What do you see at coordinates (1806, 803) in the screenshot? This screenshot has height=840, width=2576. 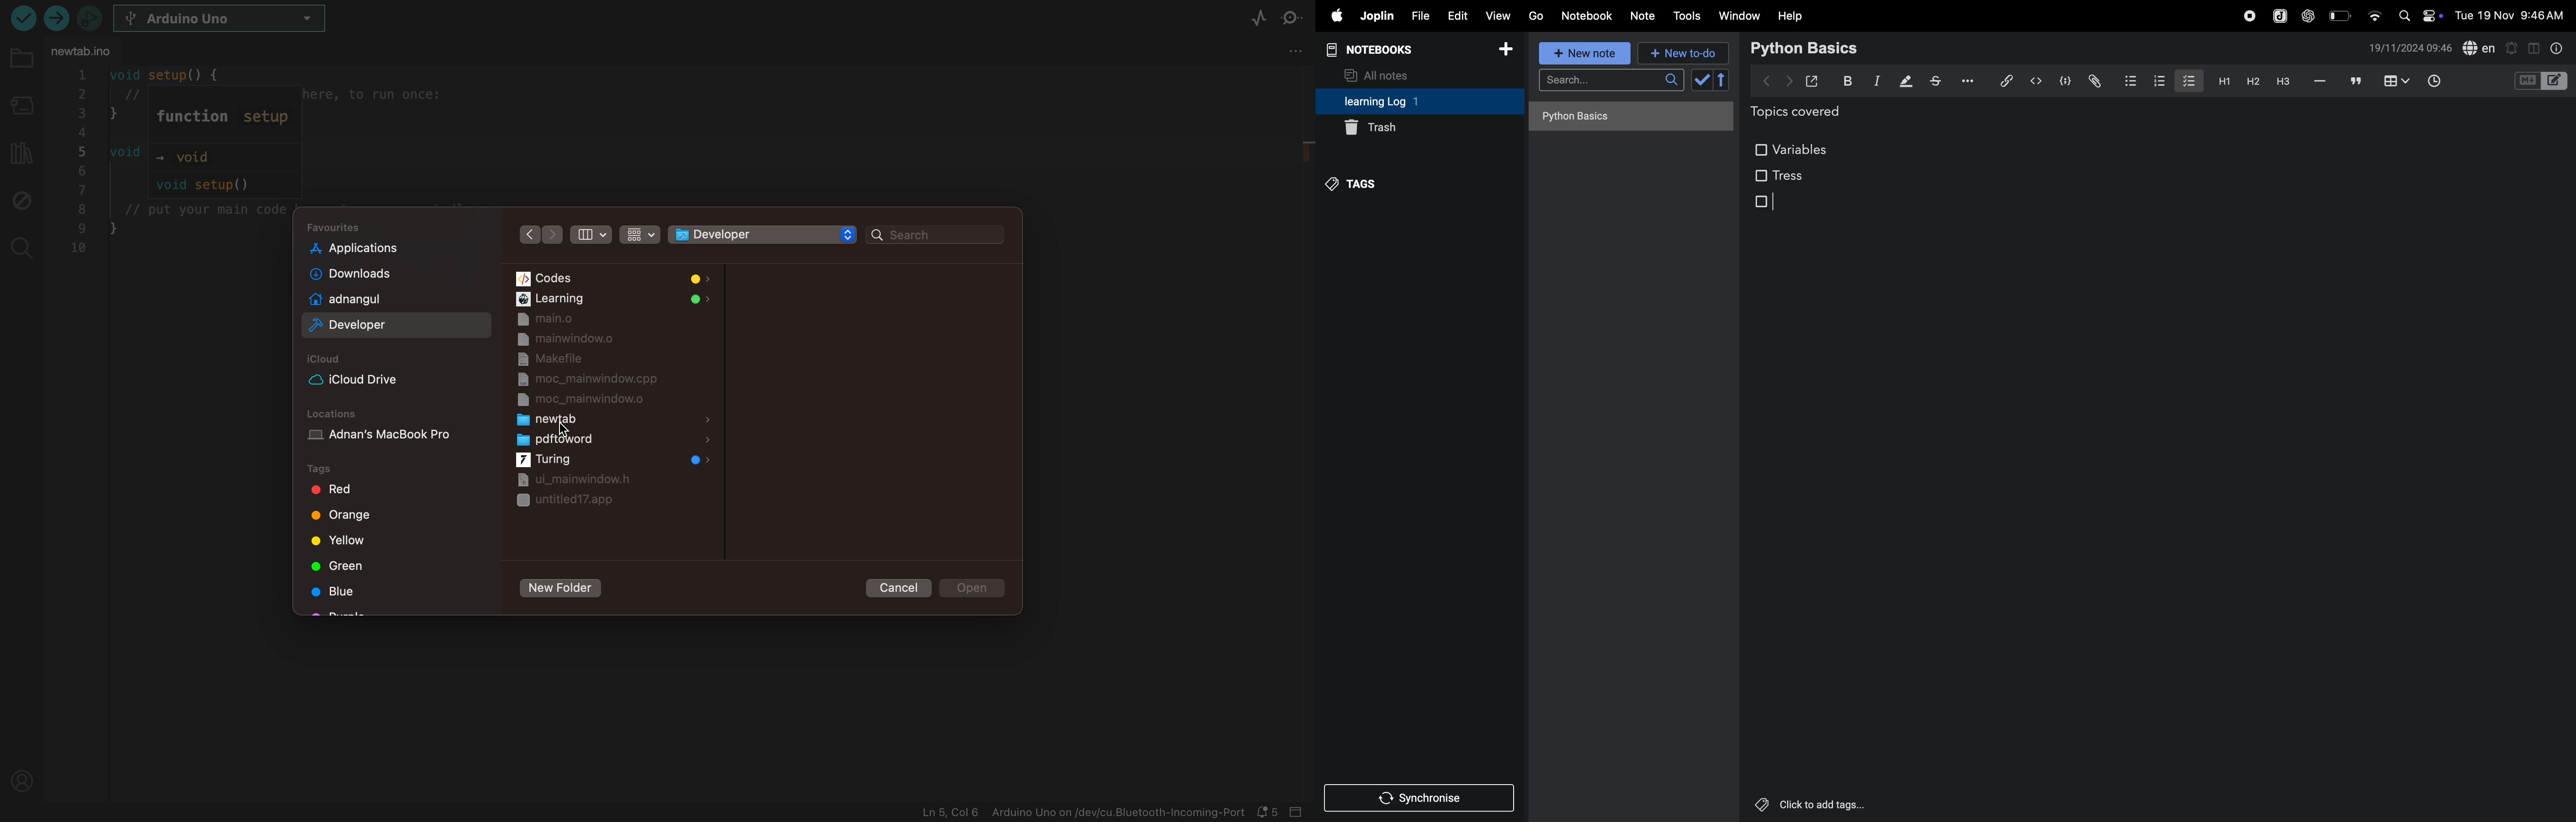 I see `click to add tags` at bounding box center [1806, 803].